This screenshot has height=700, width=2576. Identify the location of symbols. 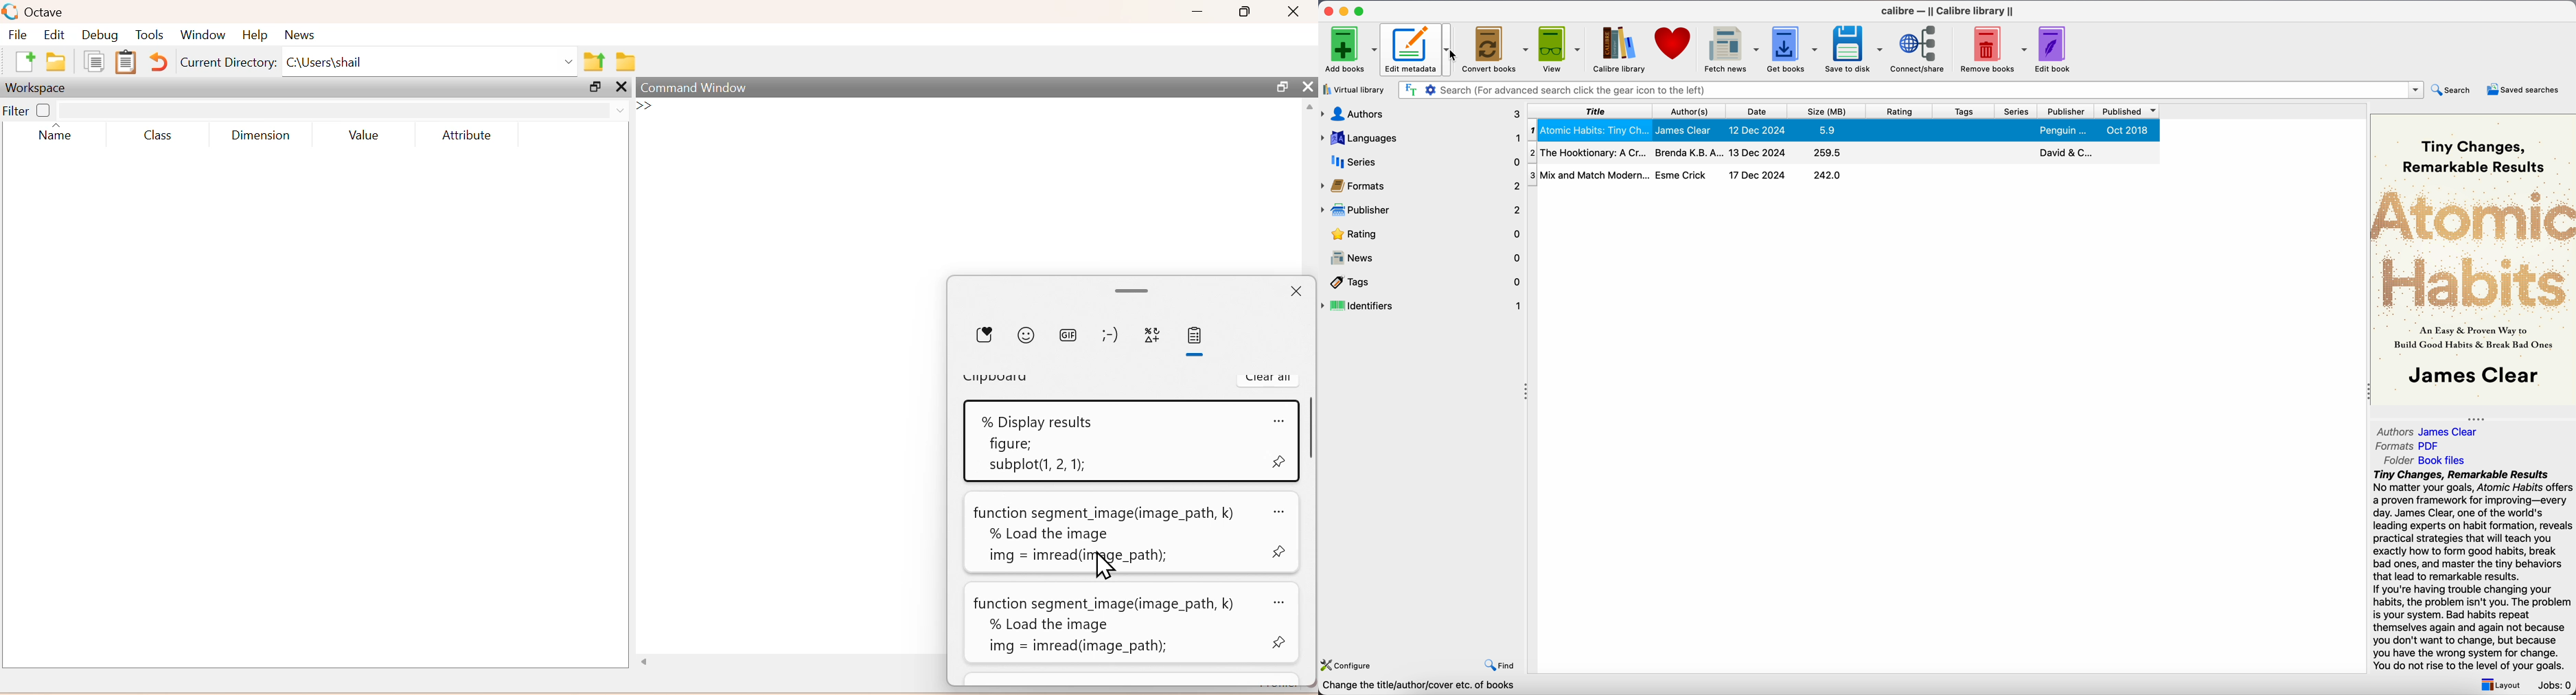
(1157, 336).